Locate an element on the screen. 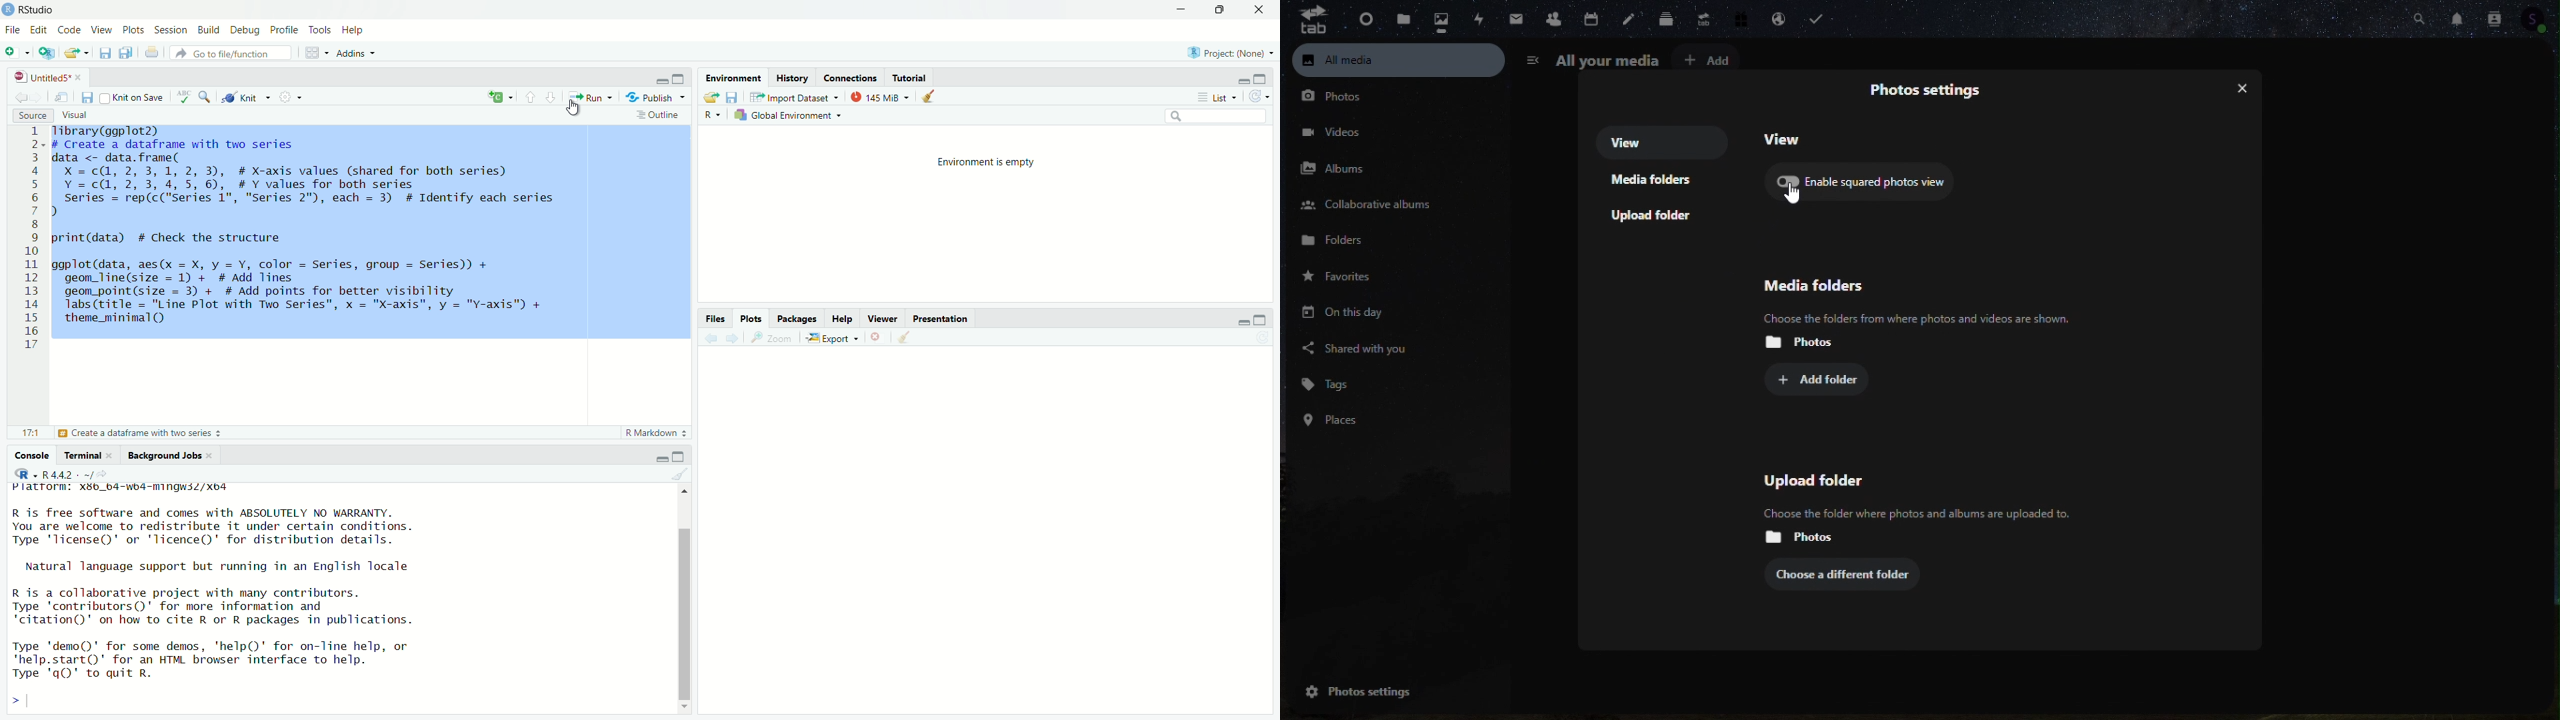  Pacakges is located at coordinates (795, 318).